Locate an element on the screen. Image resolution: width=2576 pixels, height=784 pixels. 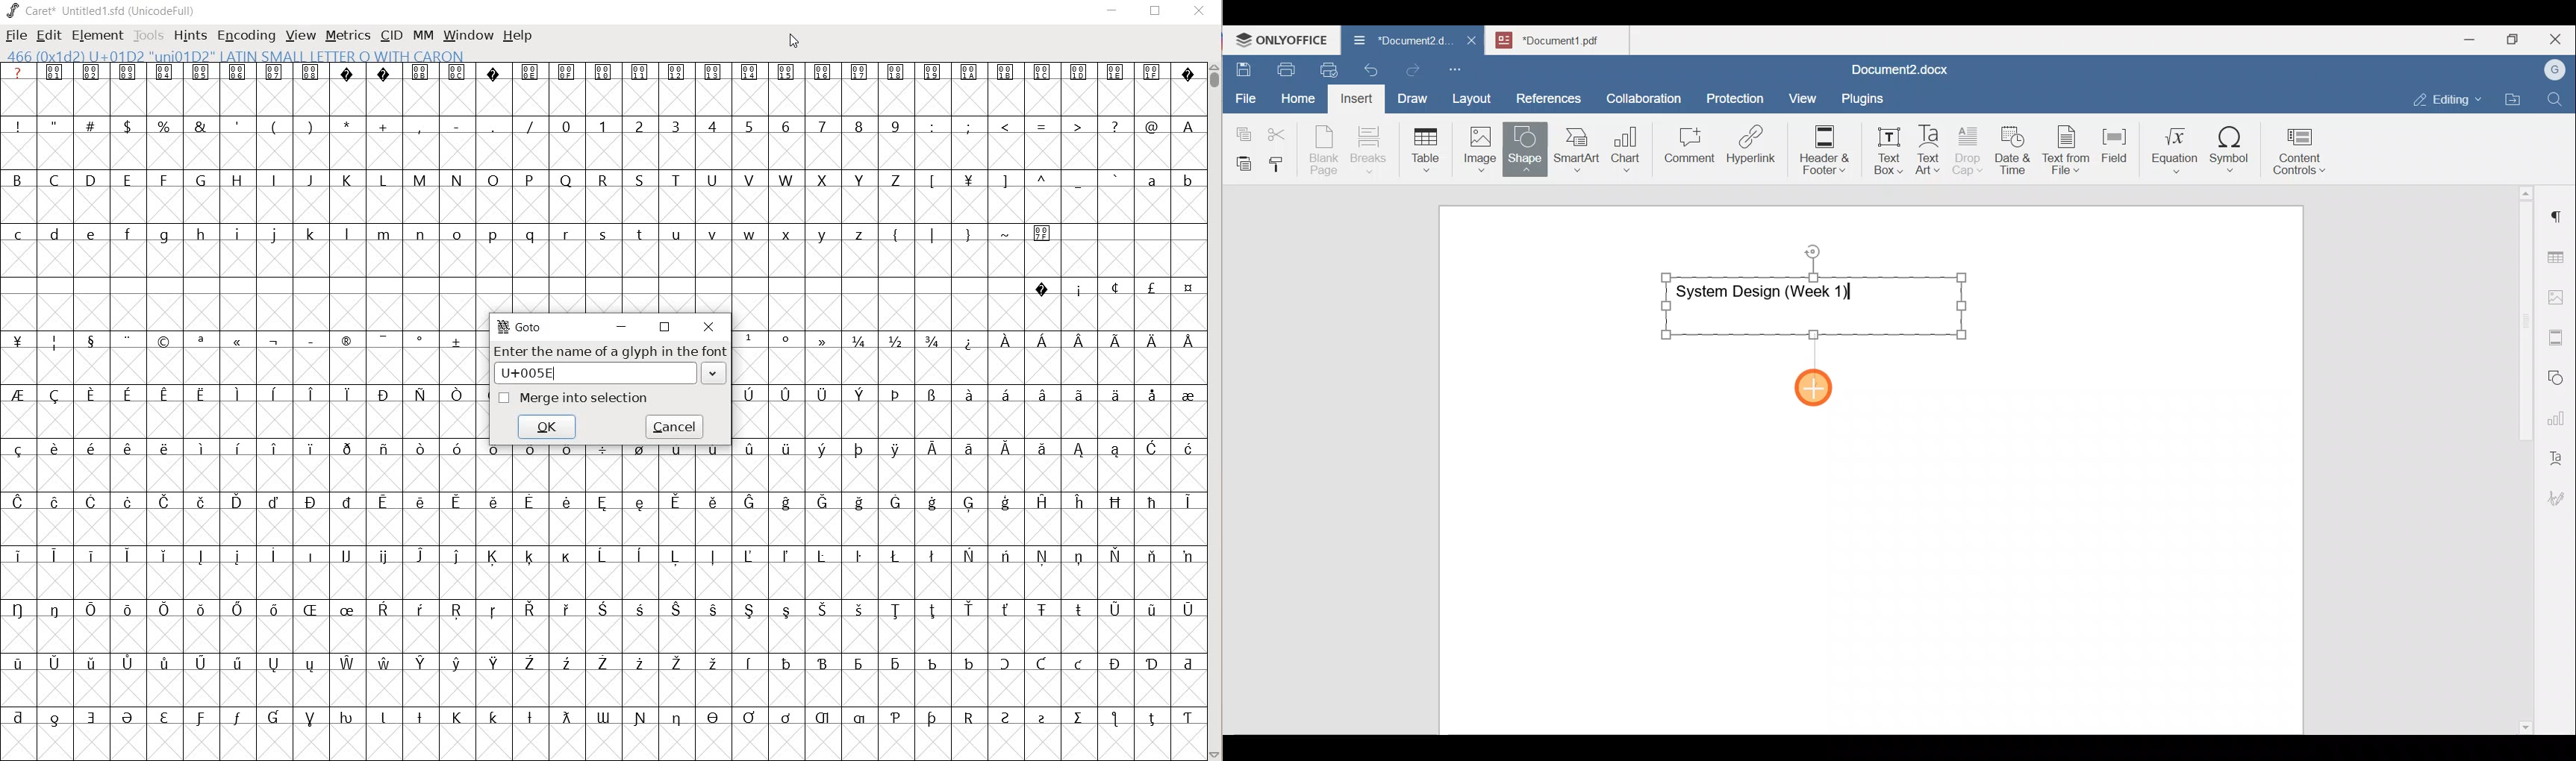
glyph characters is located at coordinates (843, 606).